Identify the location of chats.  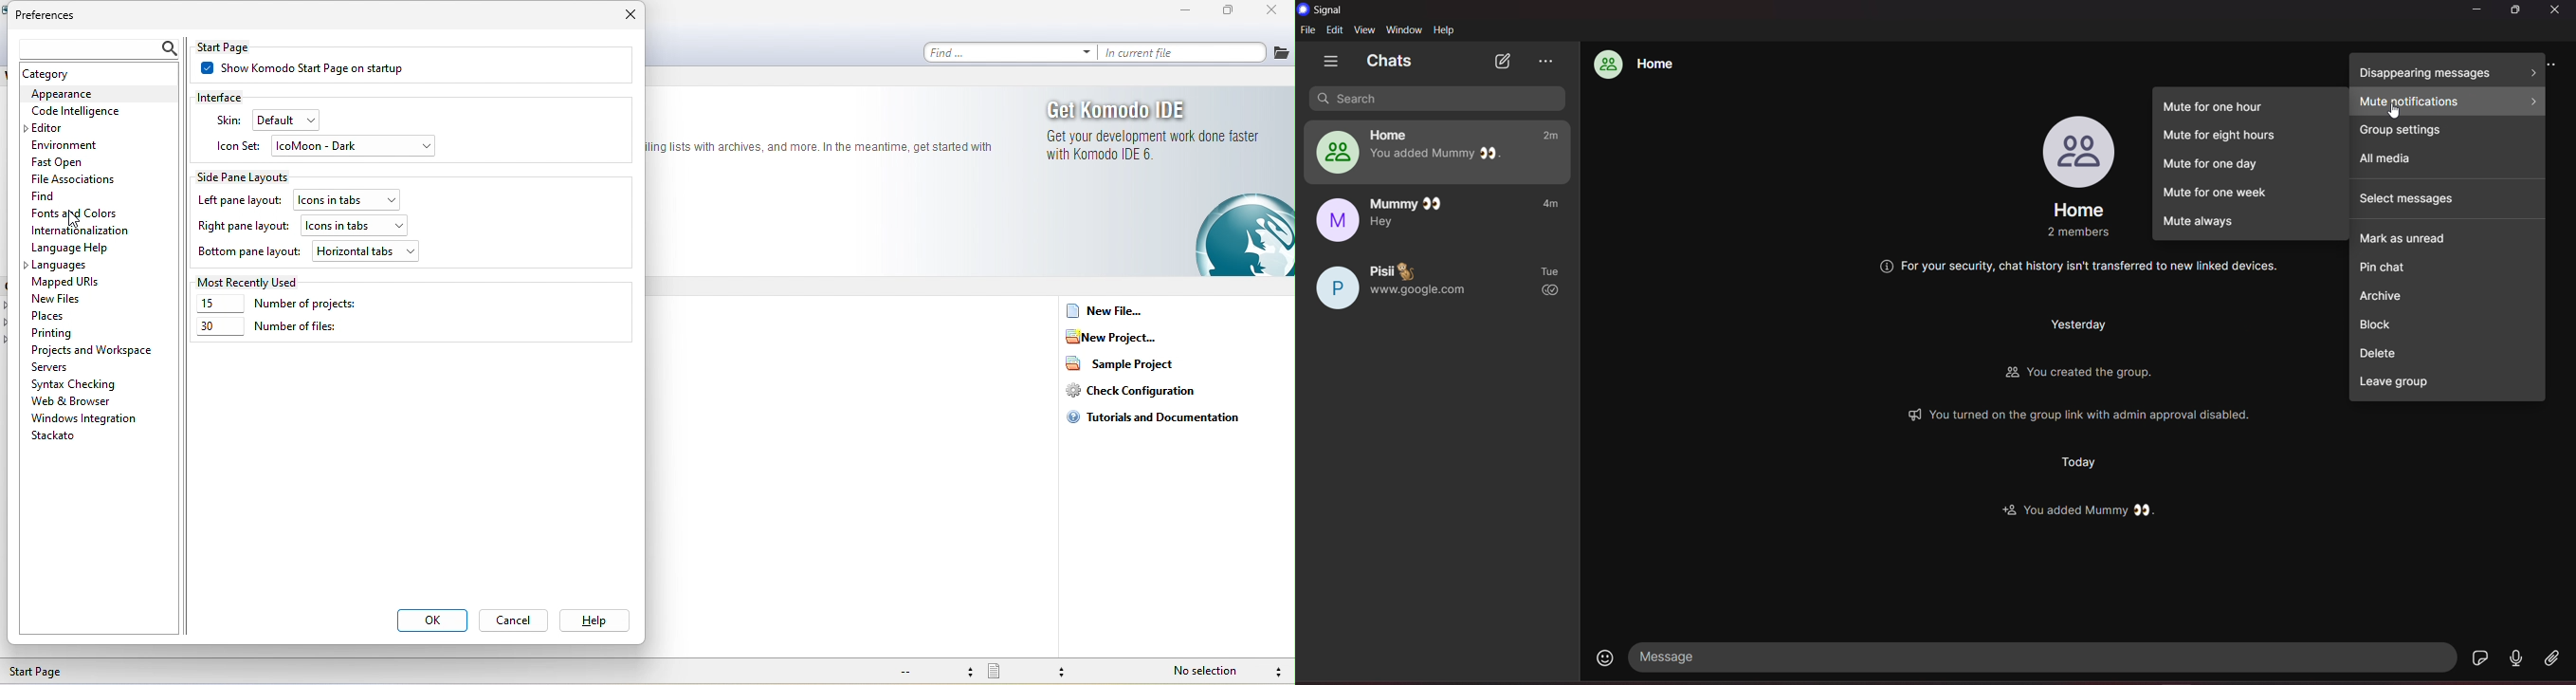
(1395, 61).